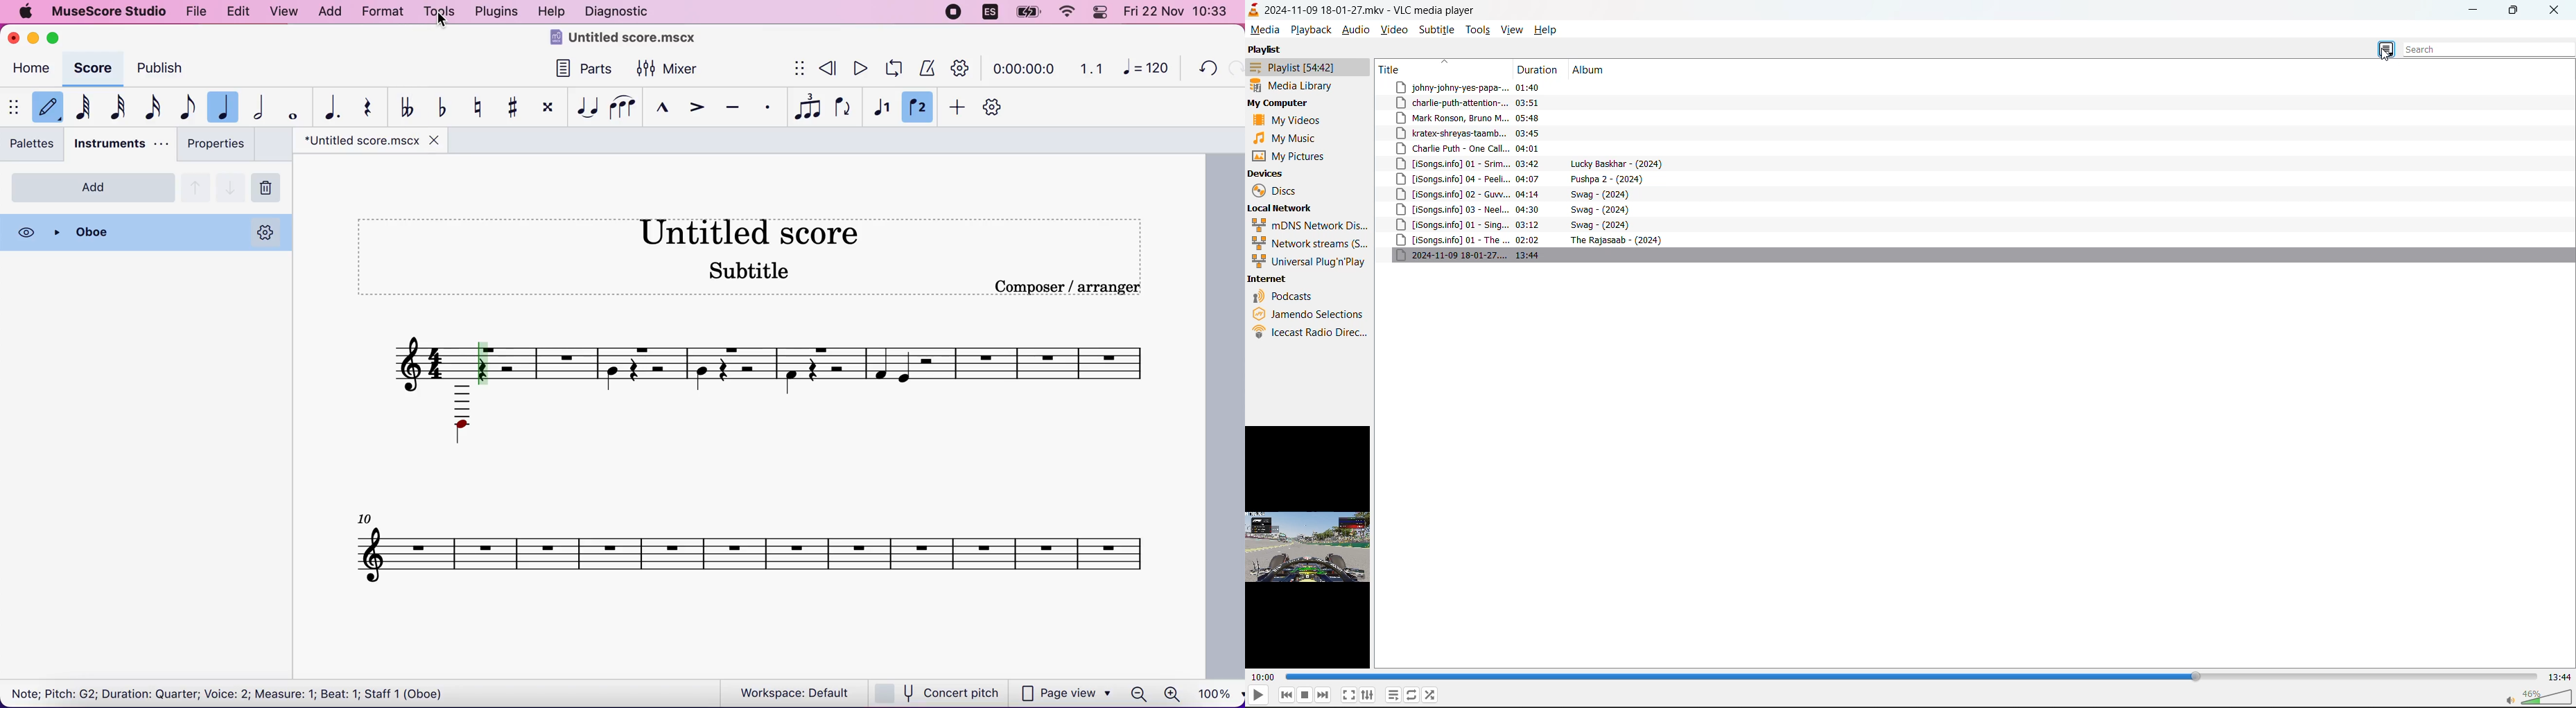 The height and width of the screenshot is (728, 2576). What do you see at coordinates (270, 186) in the screenshot?
I see `remove` at bounding box center [270, 186].